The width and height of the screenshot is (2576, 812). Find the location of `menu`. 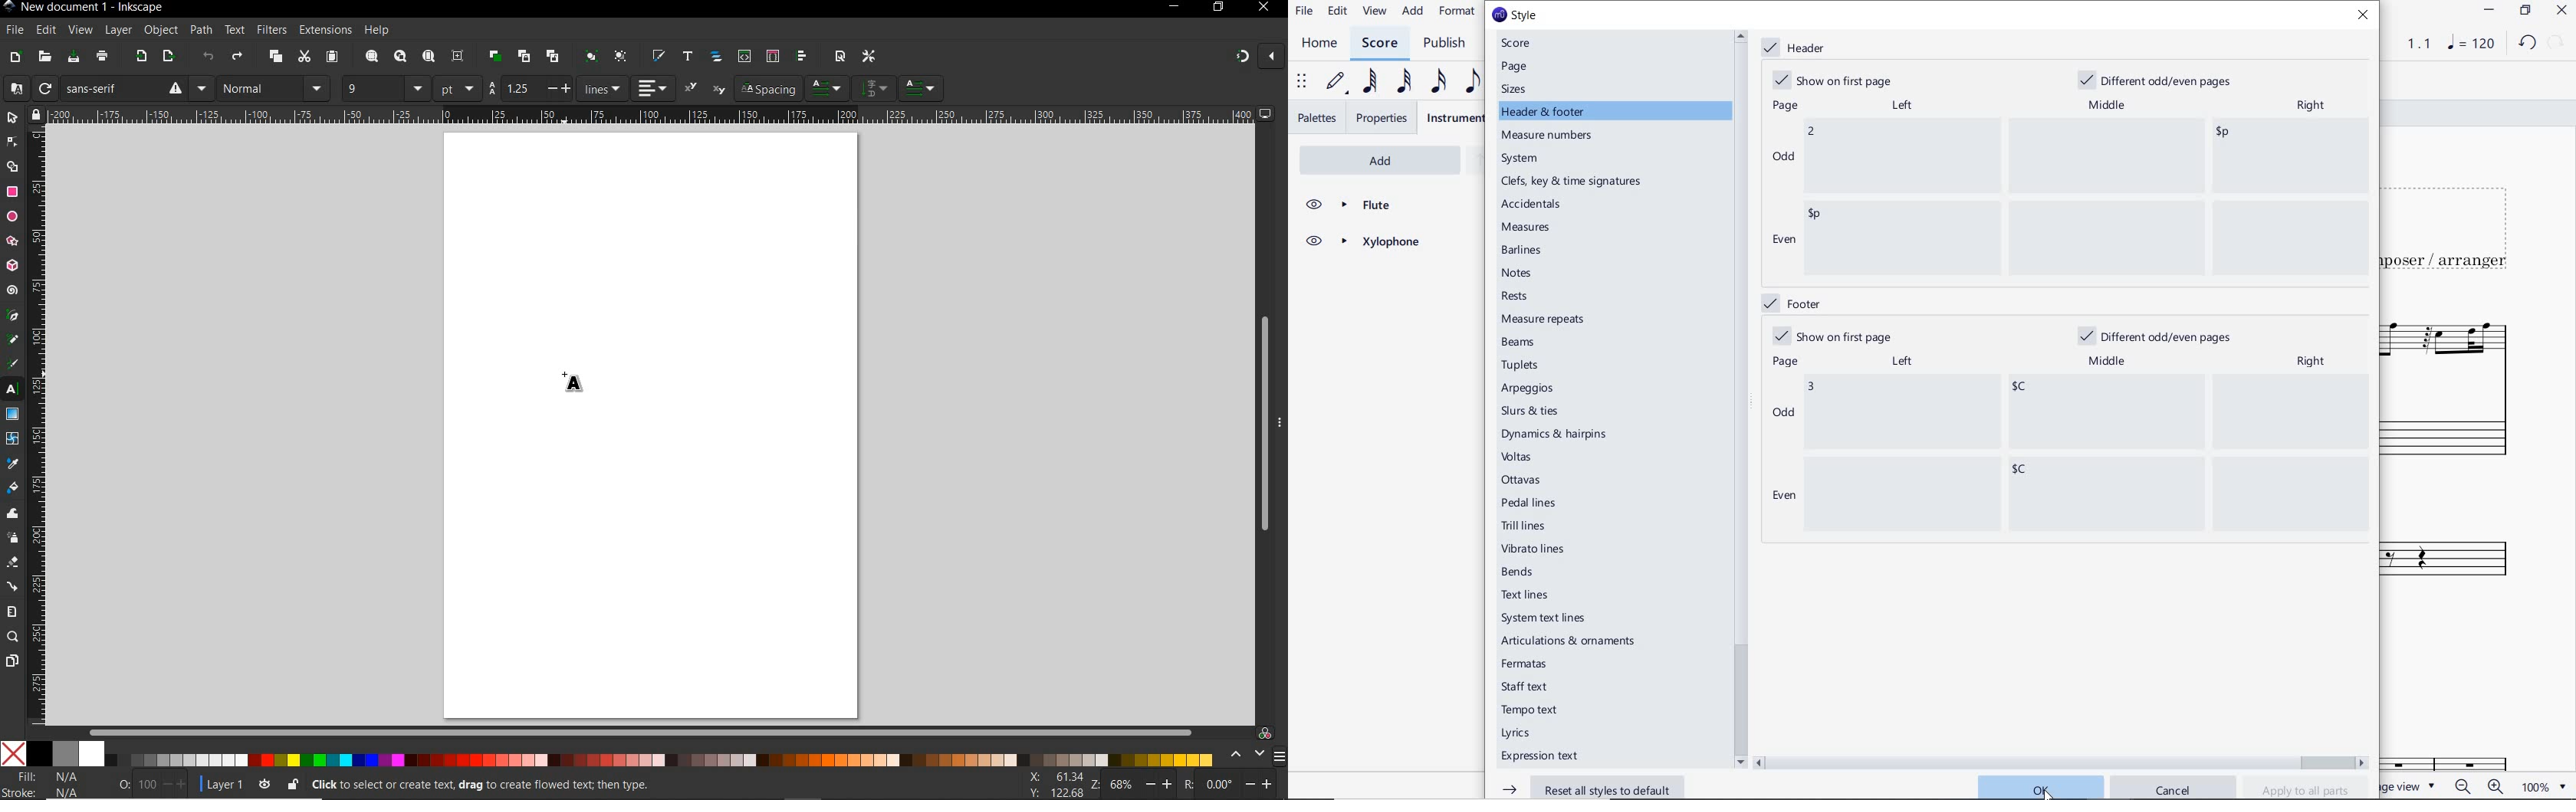

menu is located at coordinates (318, 88).